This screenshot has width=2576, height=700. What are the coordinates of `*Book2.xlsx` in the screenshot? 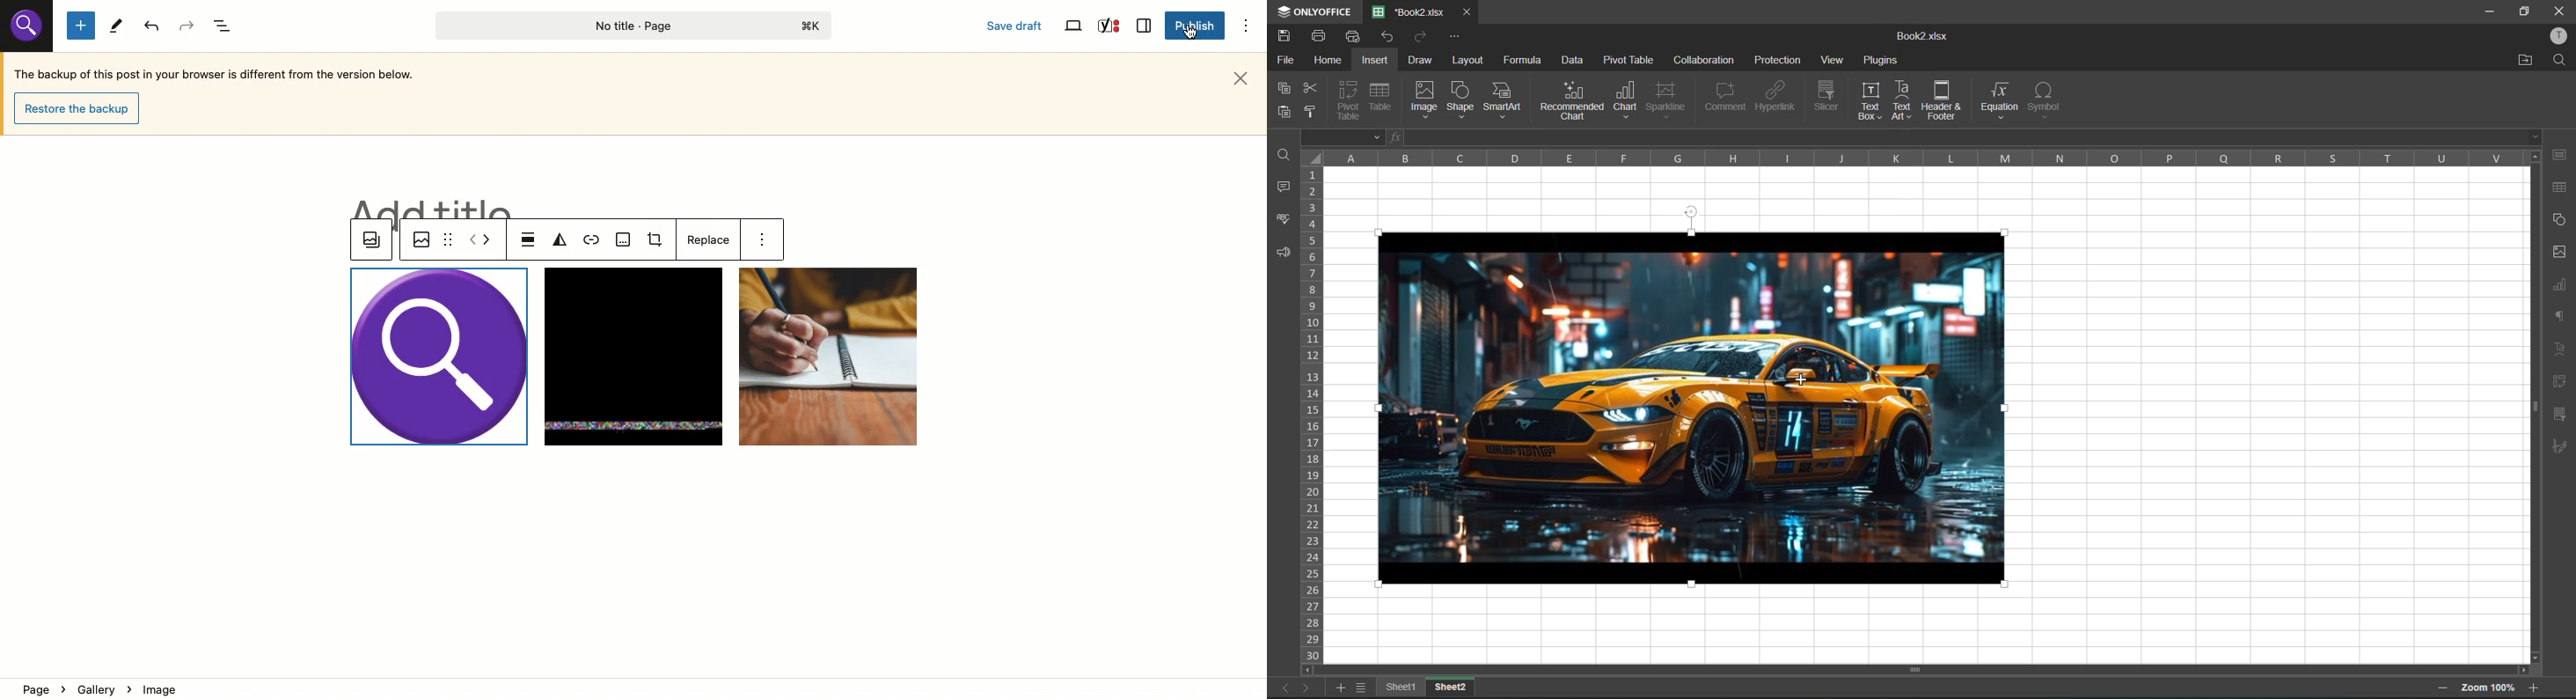 It's located at (1410, 11).